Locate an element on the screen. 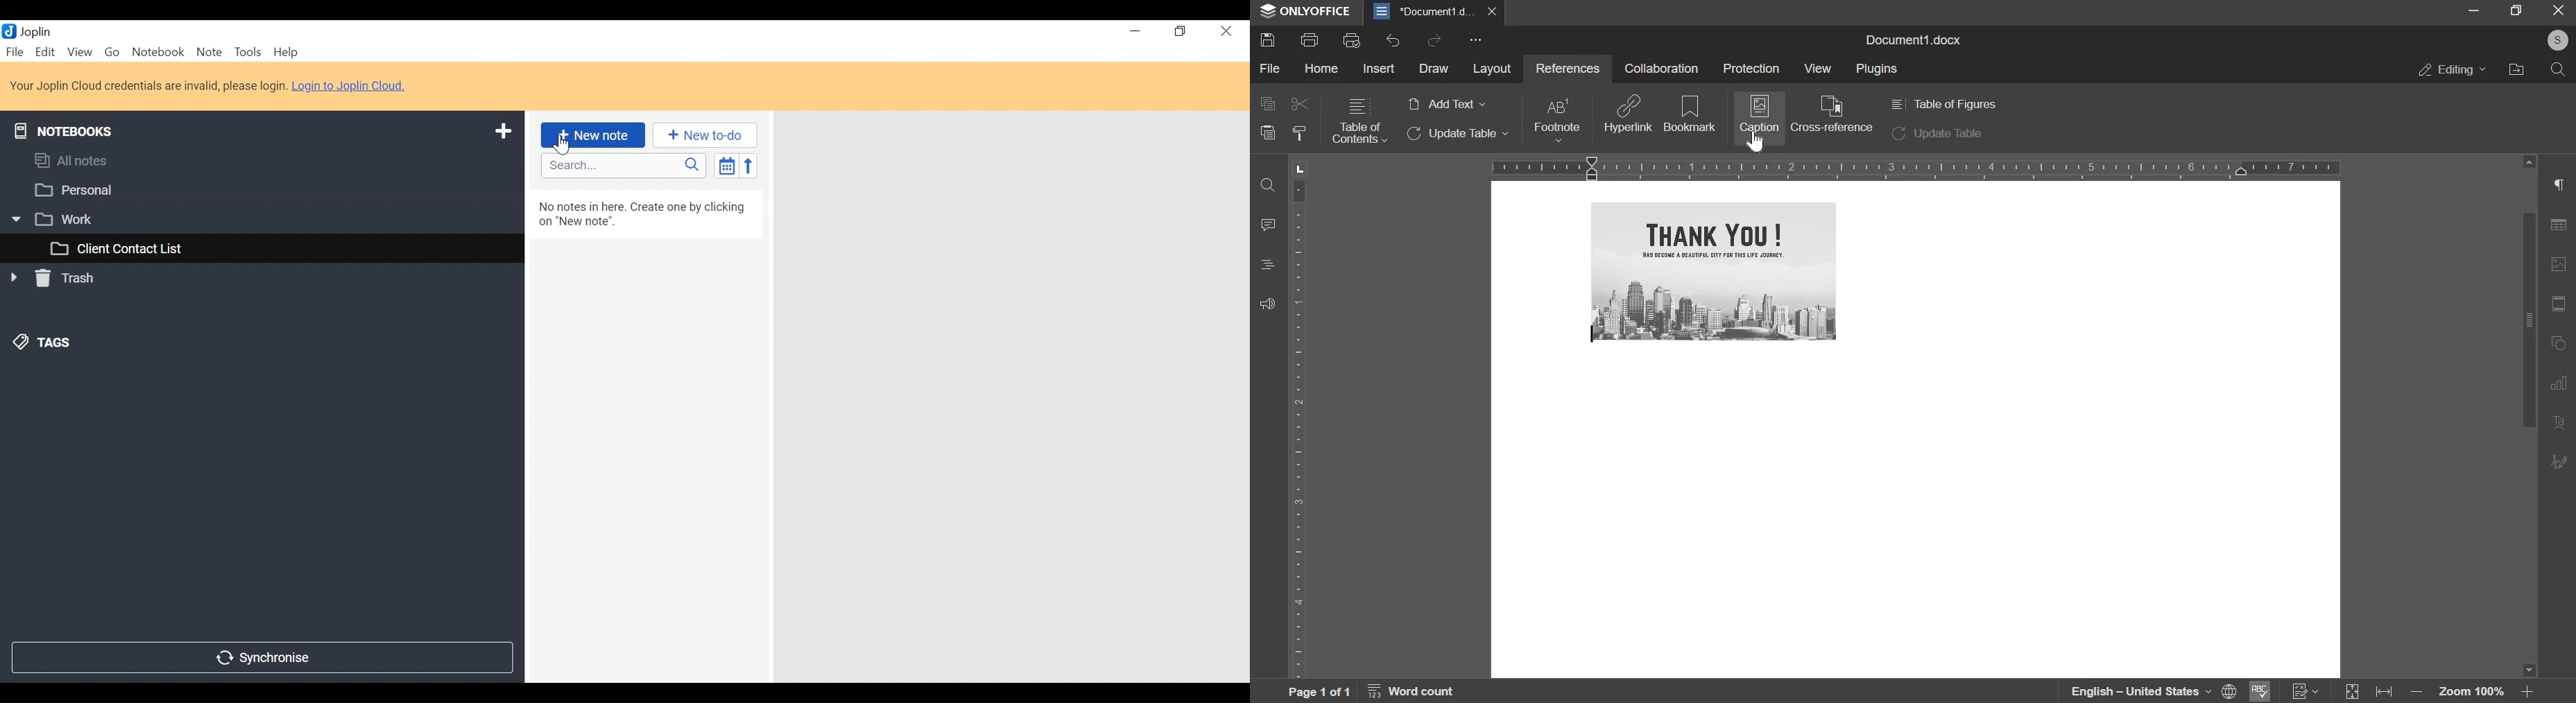  cross reference is located at coordinates (1832, 114).